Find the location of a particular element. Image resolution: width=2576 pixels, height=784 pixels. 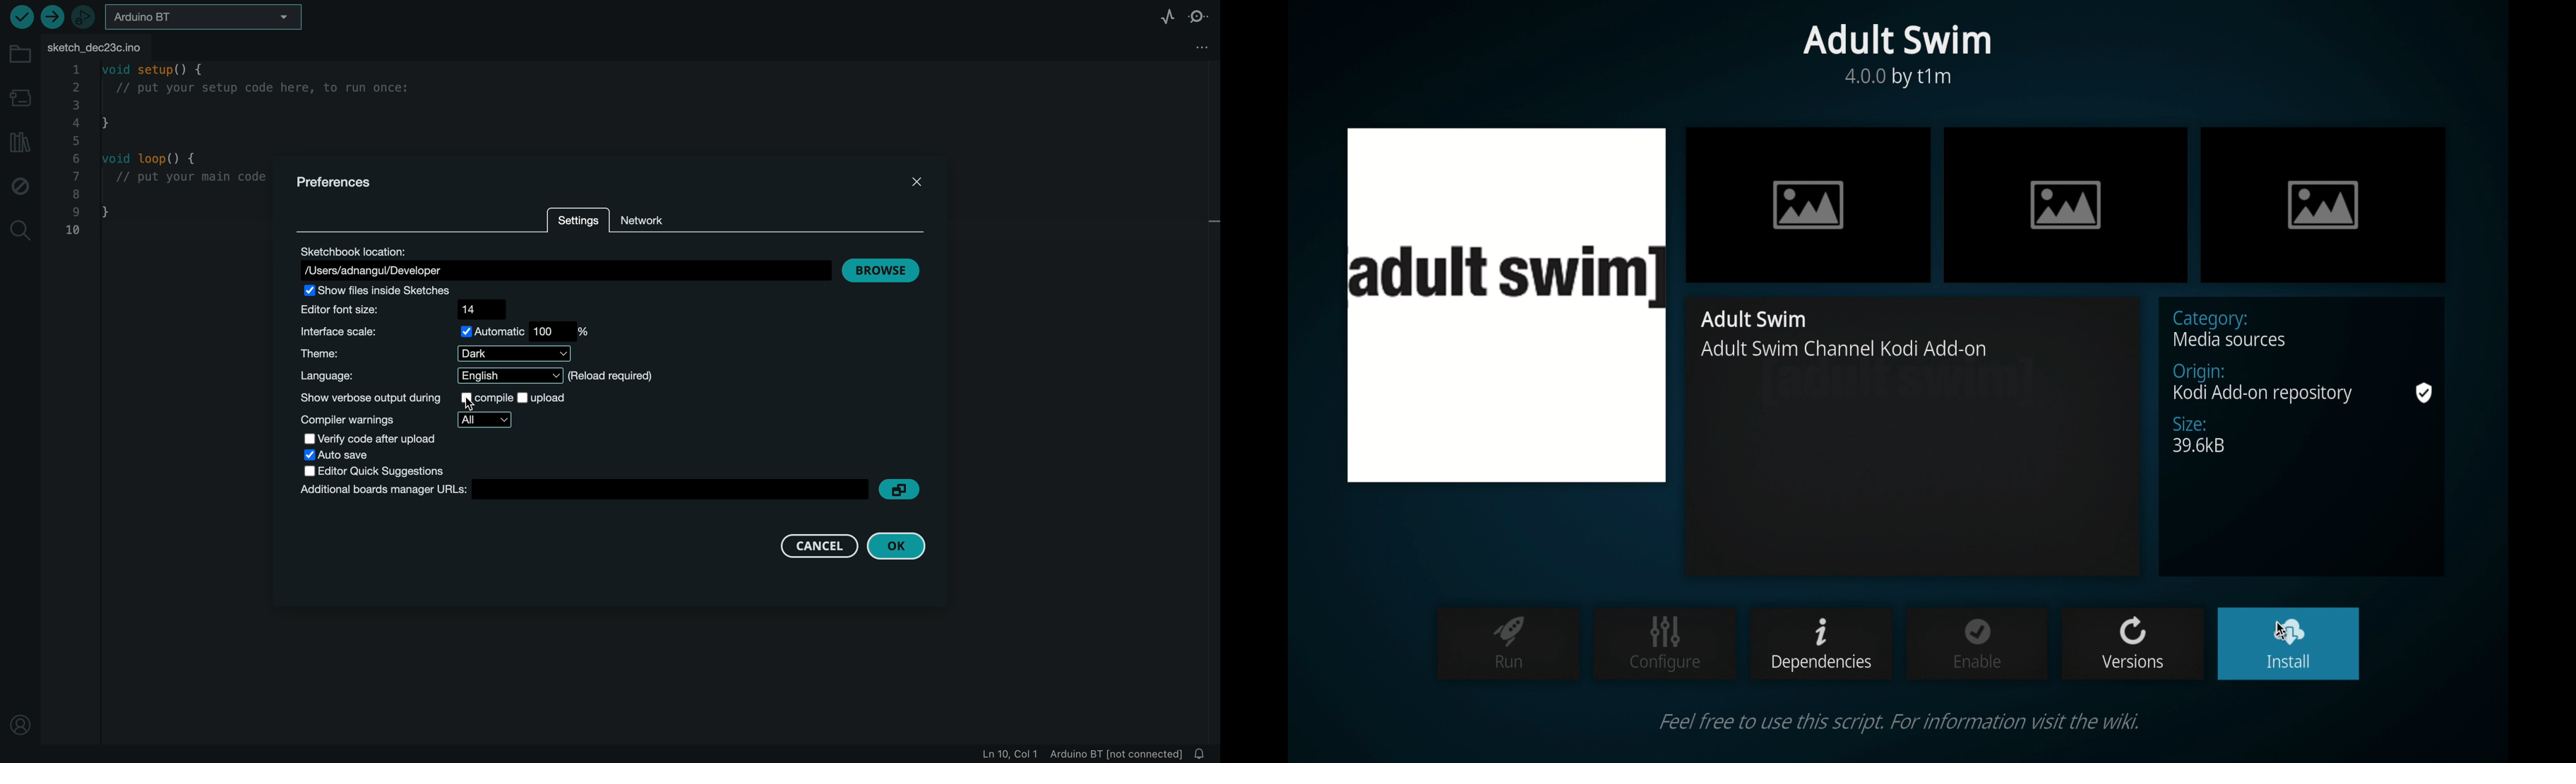

debug is located at coordinates (21, 187).